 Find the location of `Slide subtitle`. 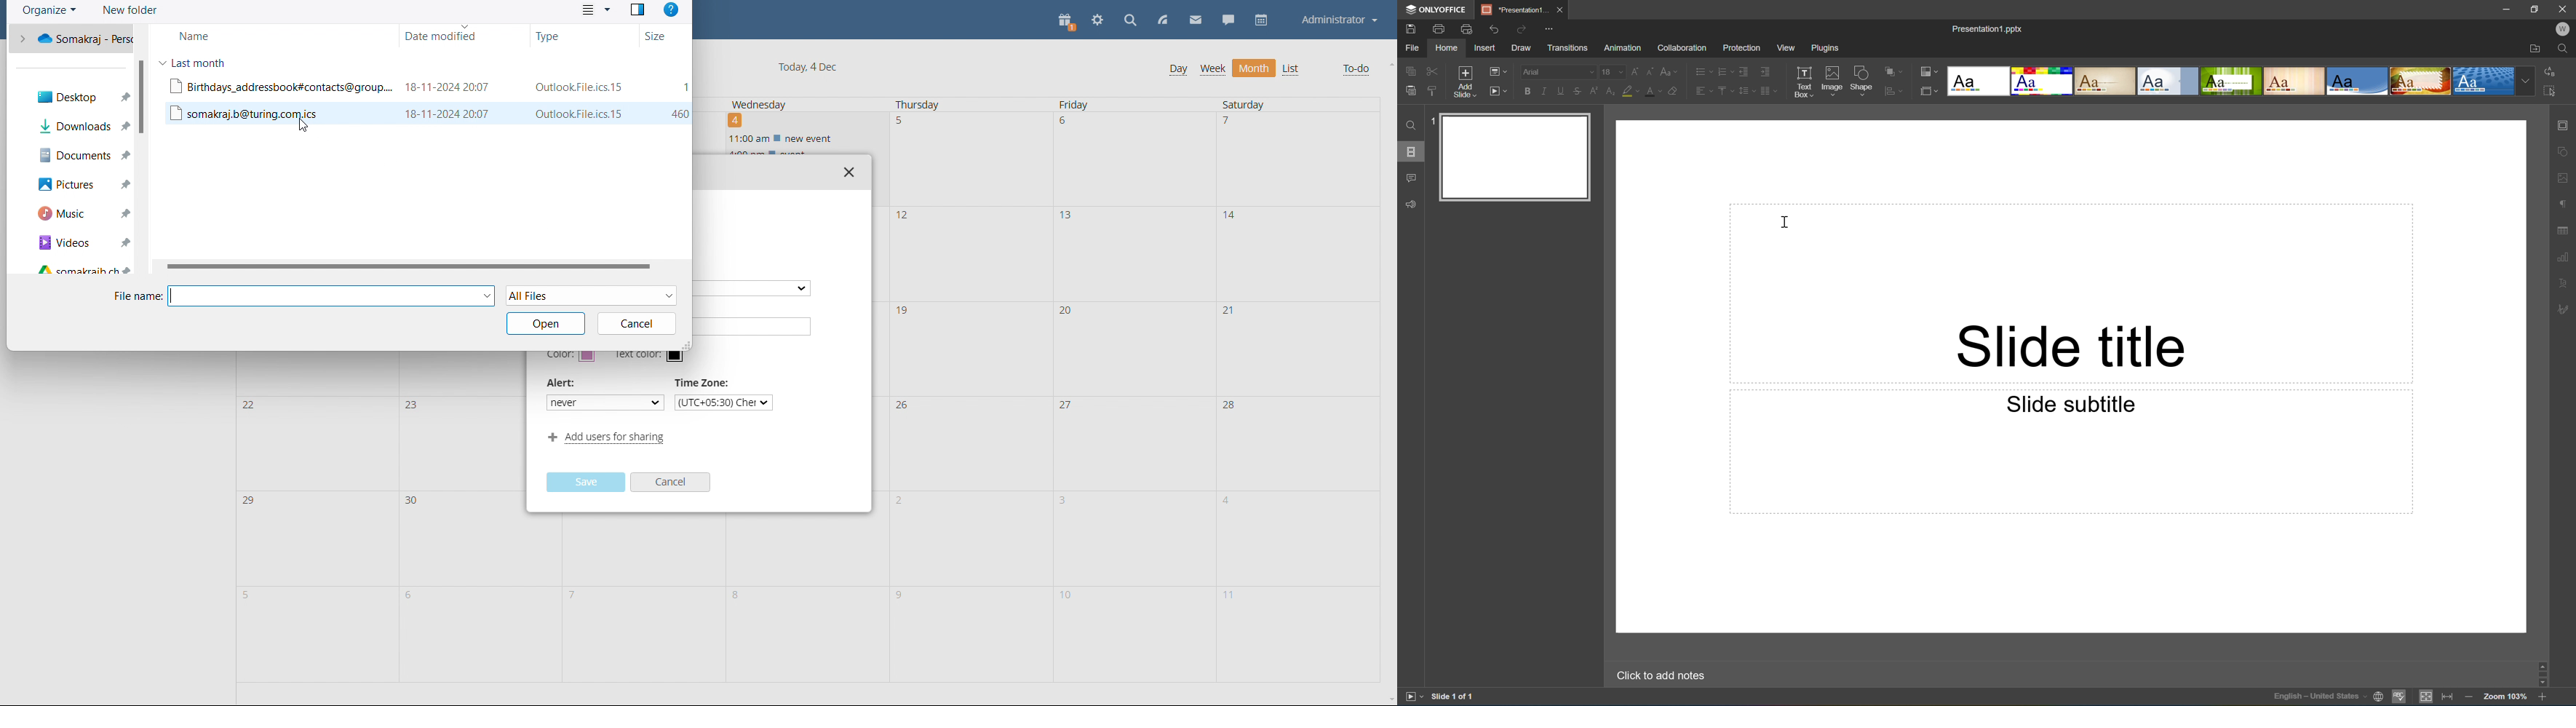

Slide subtitle is located at coordinates (2068, 403).